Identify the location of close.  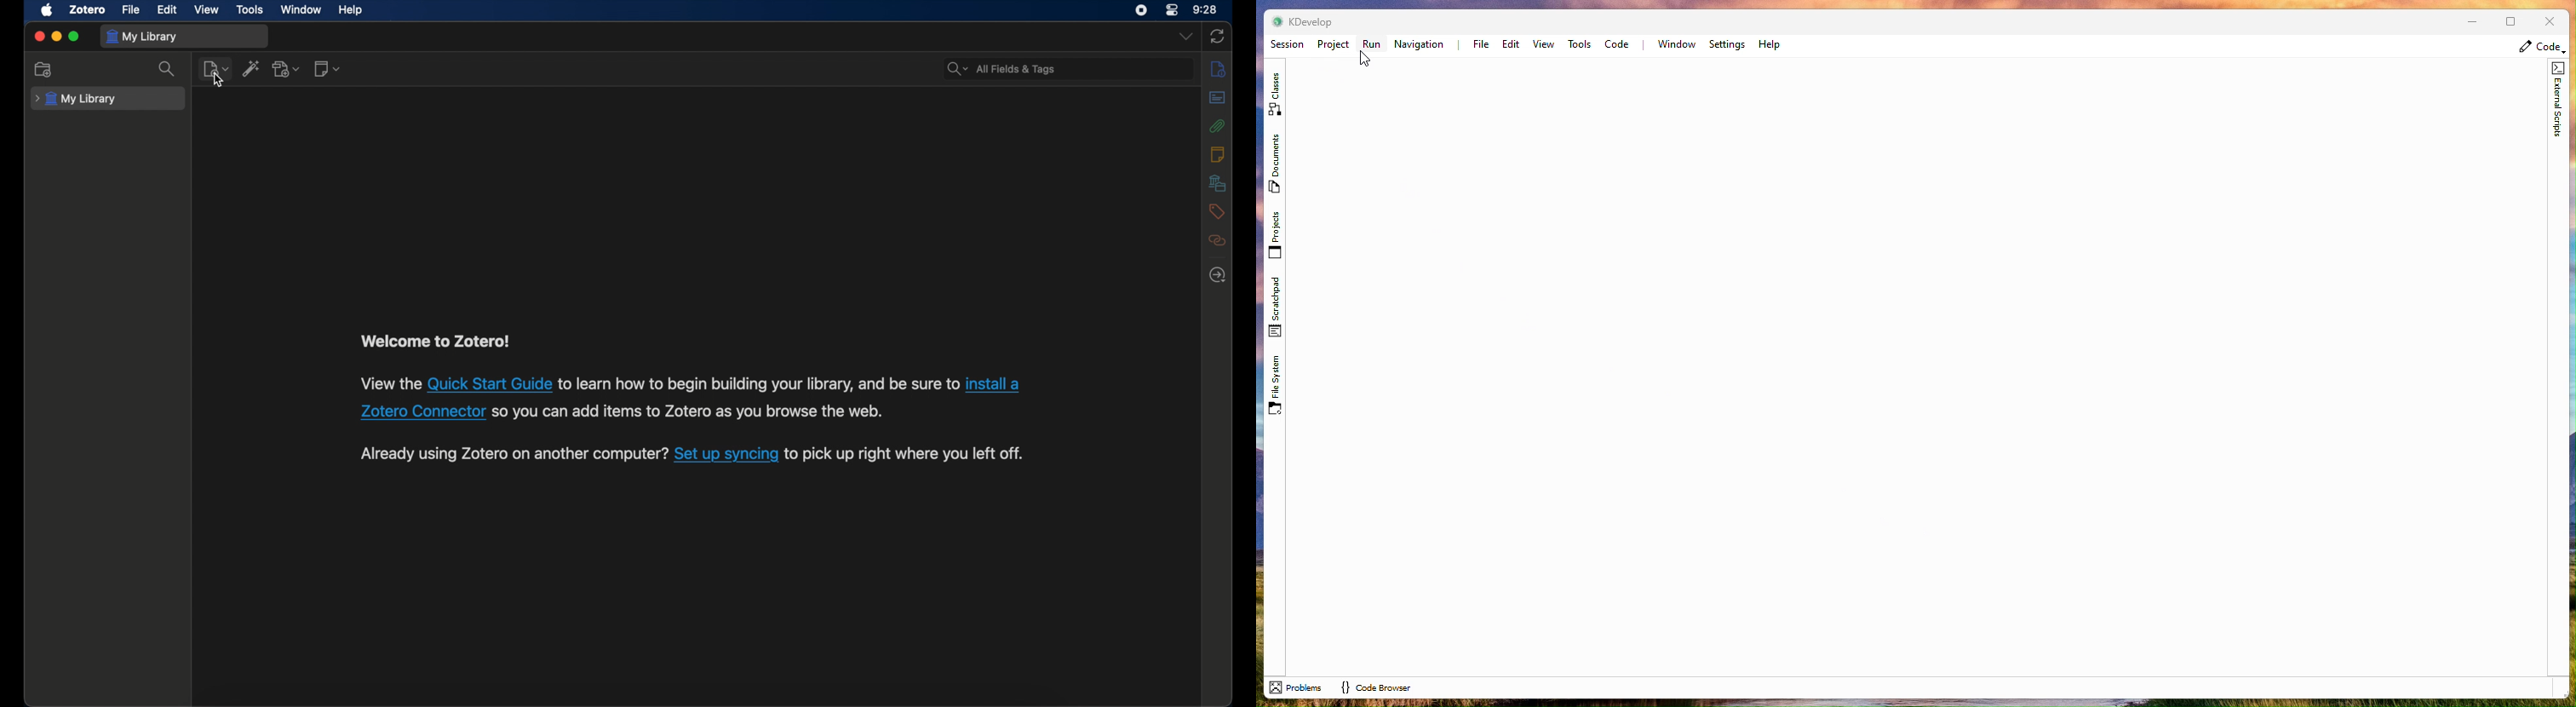
(39, 37).